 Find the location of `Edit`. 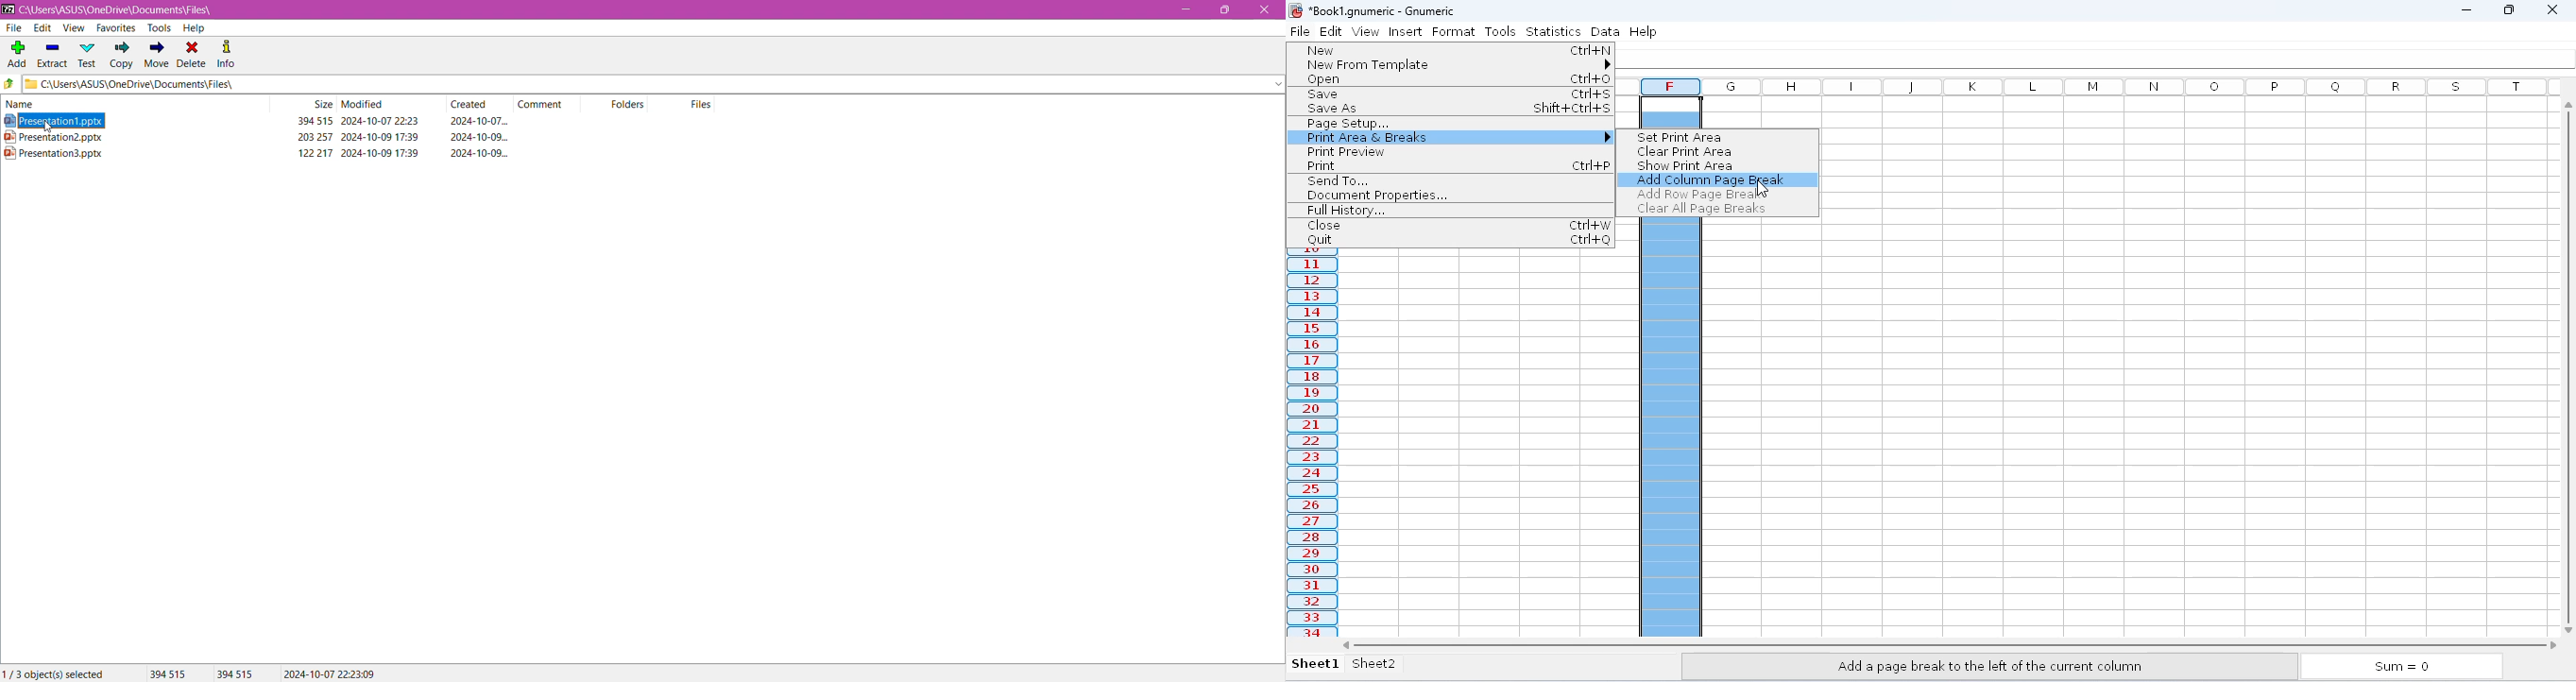

Edit is located at coordinates (42, 28).